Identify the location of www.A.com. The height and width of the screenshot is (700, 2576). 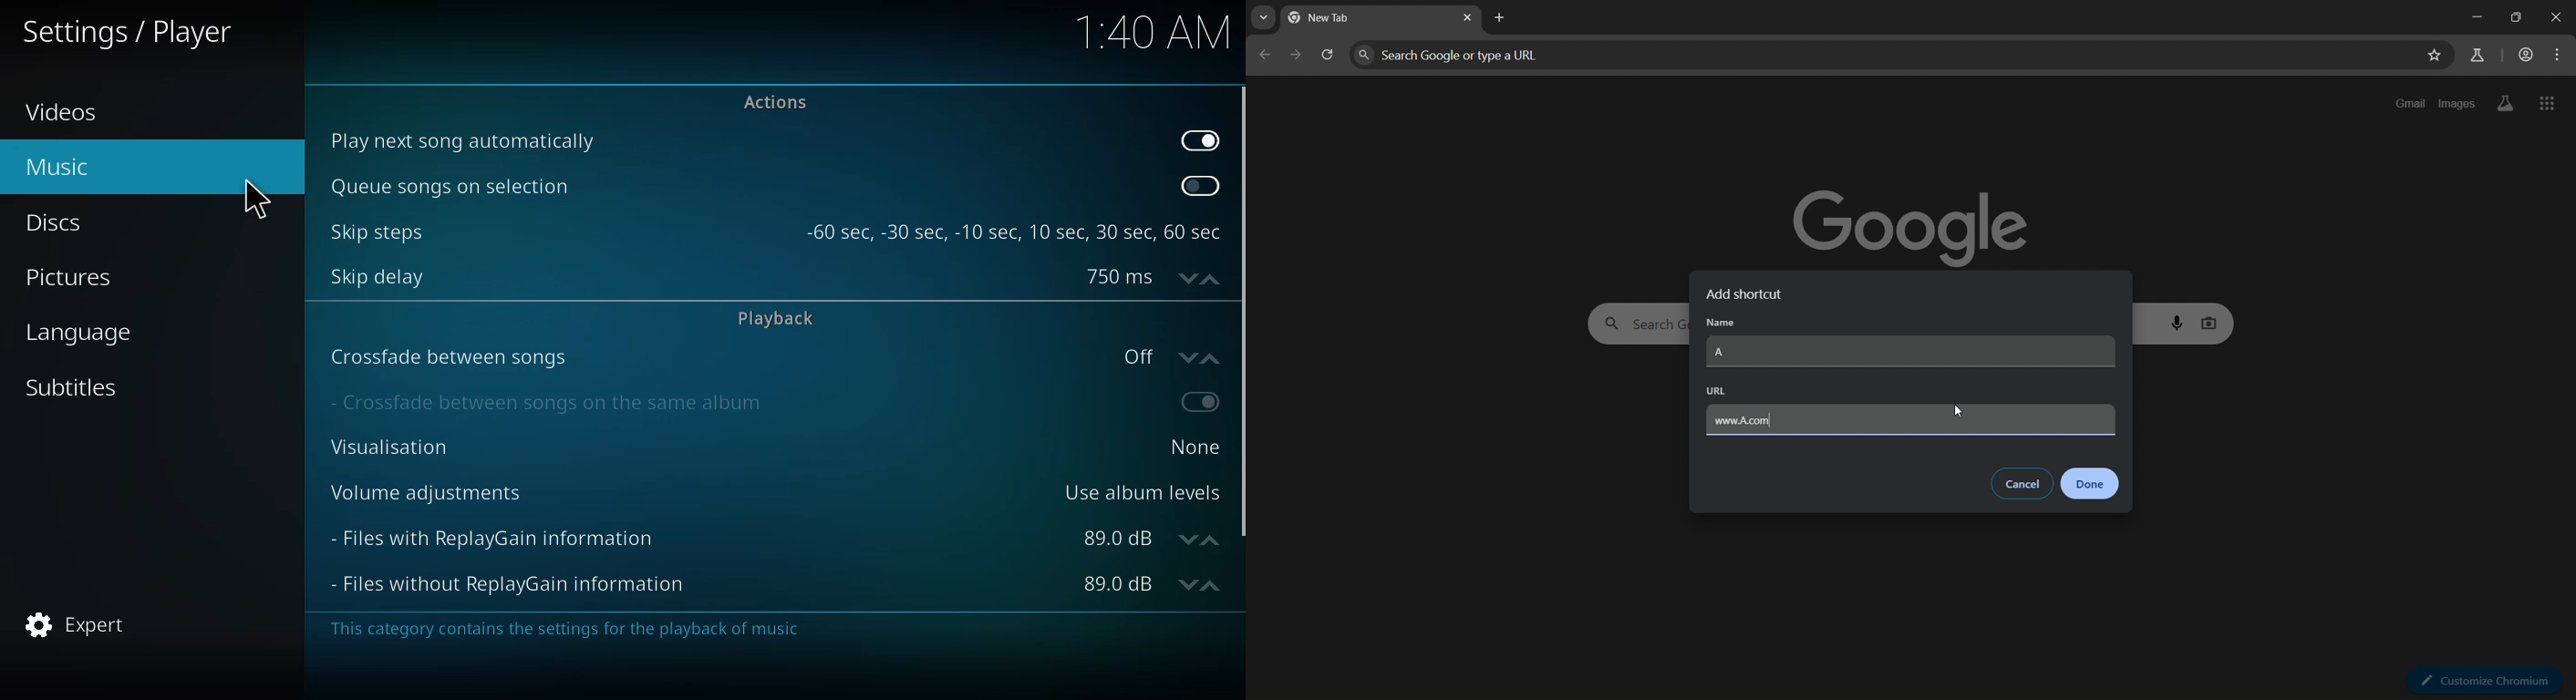
(1911, 418).